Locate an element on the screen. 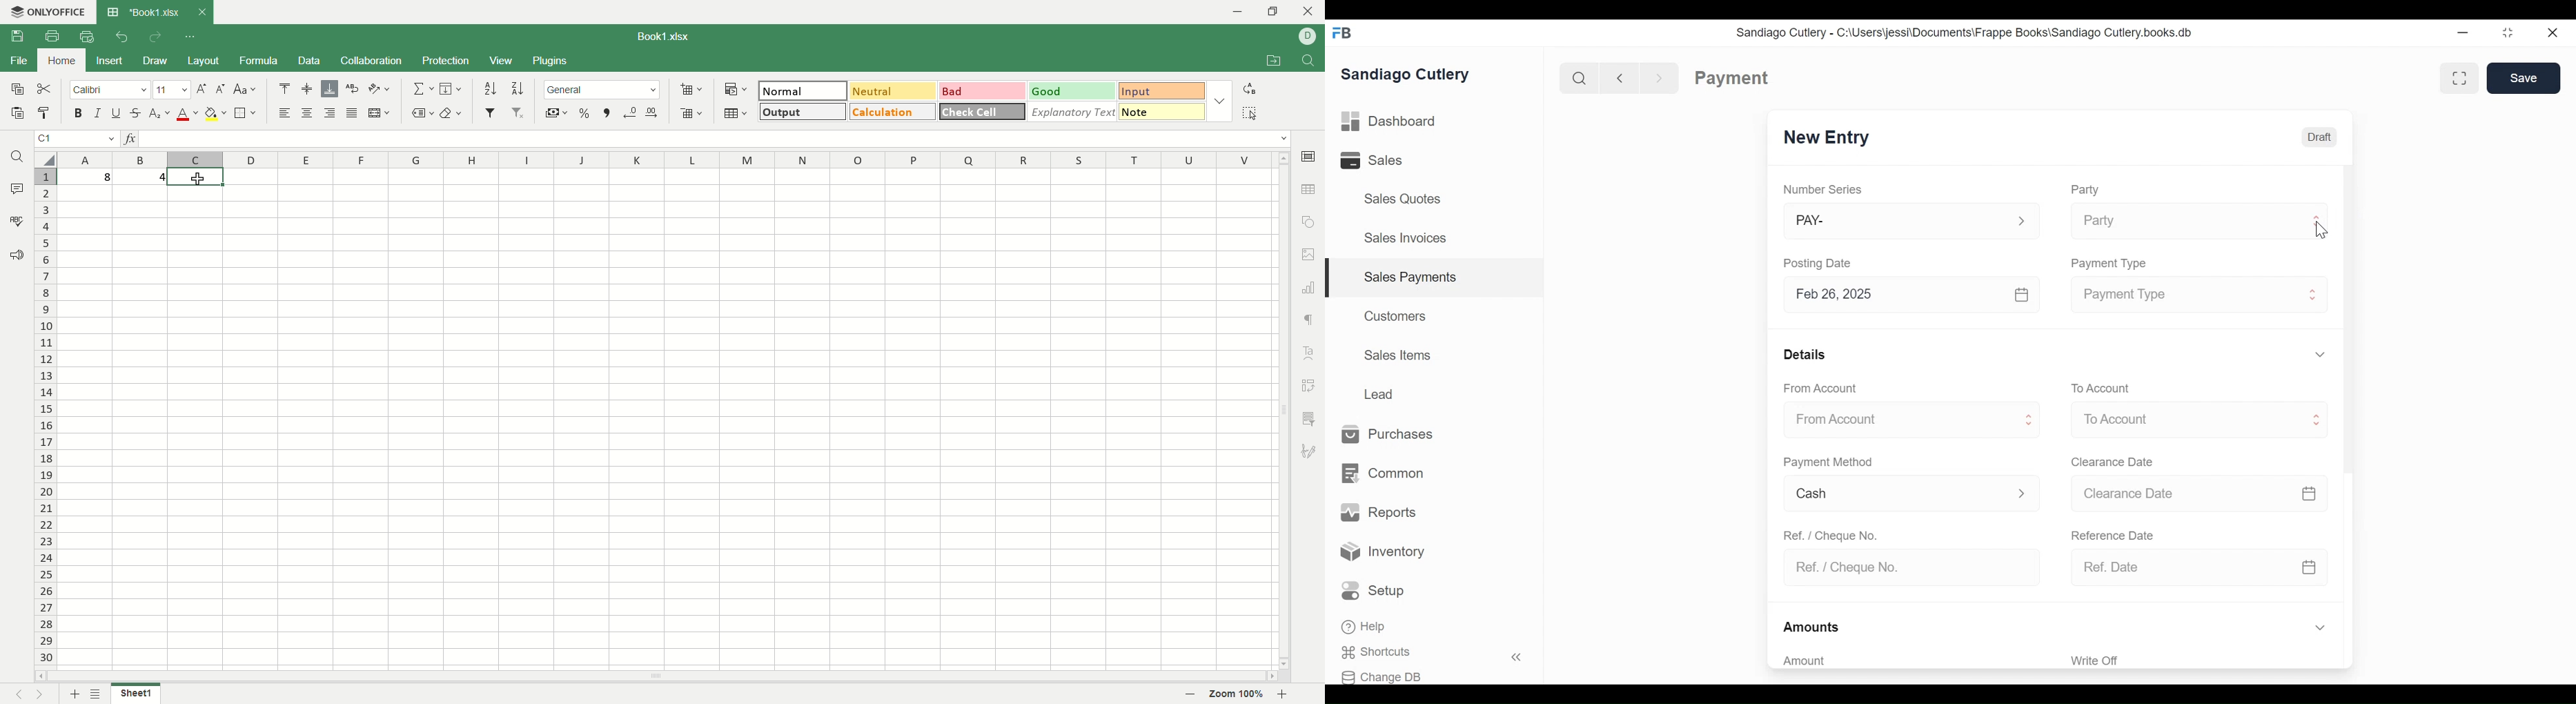  layout is located at coordinates (203, 61).